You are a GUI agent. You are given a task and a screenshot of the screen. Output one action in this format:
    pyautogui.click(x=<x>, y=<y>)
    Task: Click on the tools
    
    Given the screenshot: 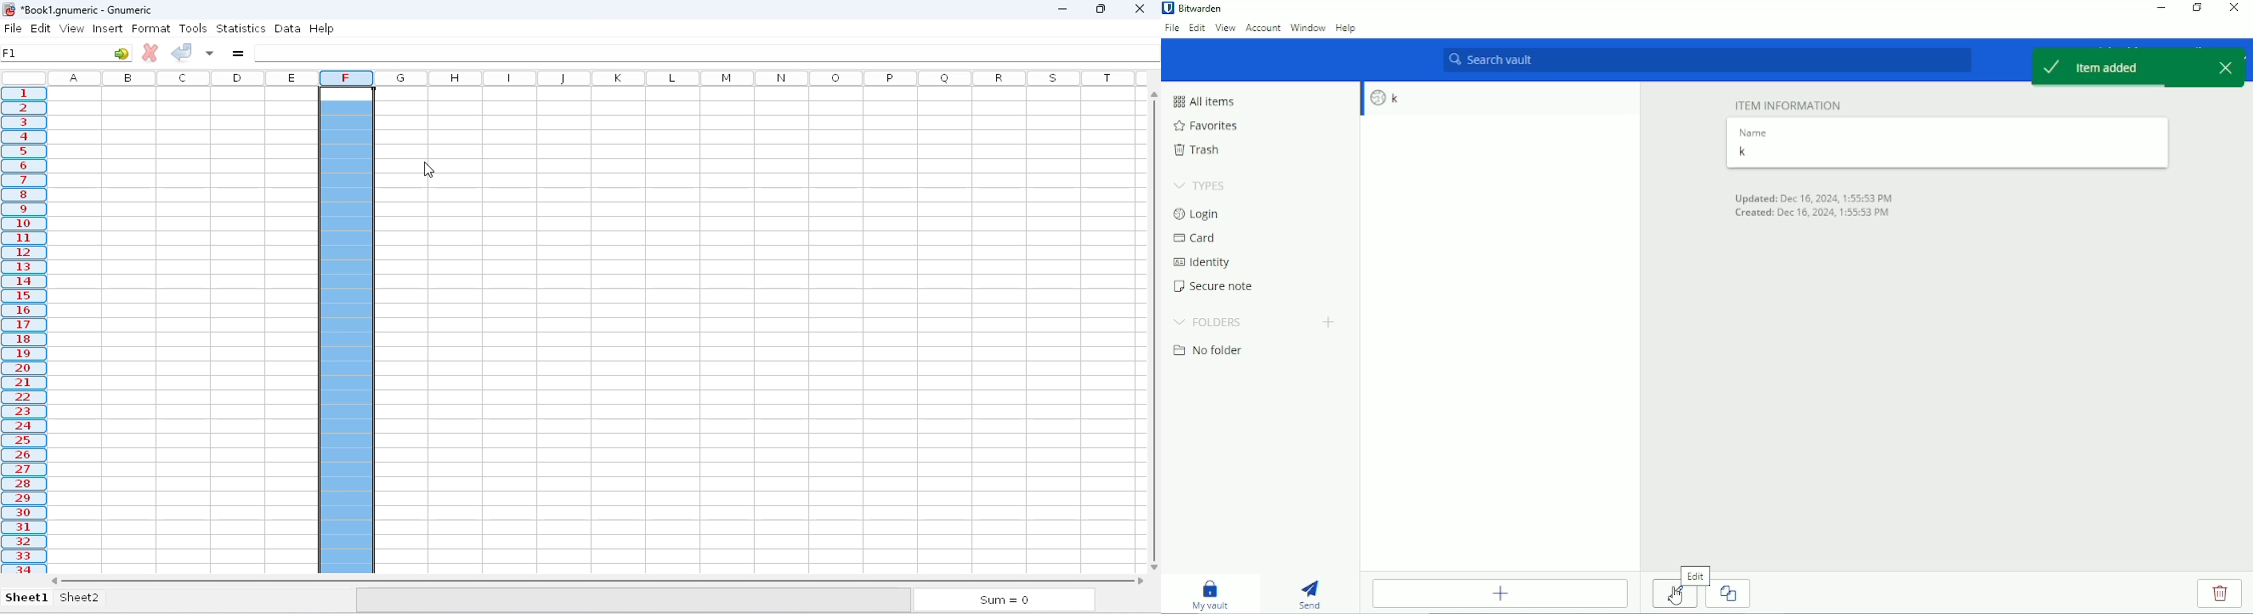 What is the action you would take?
    pyautogui.click(x=193, y=29)
    